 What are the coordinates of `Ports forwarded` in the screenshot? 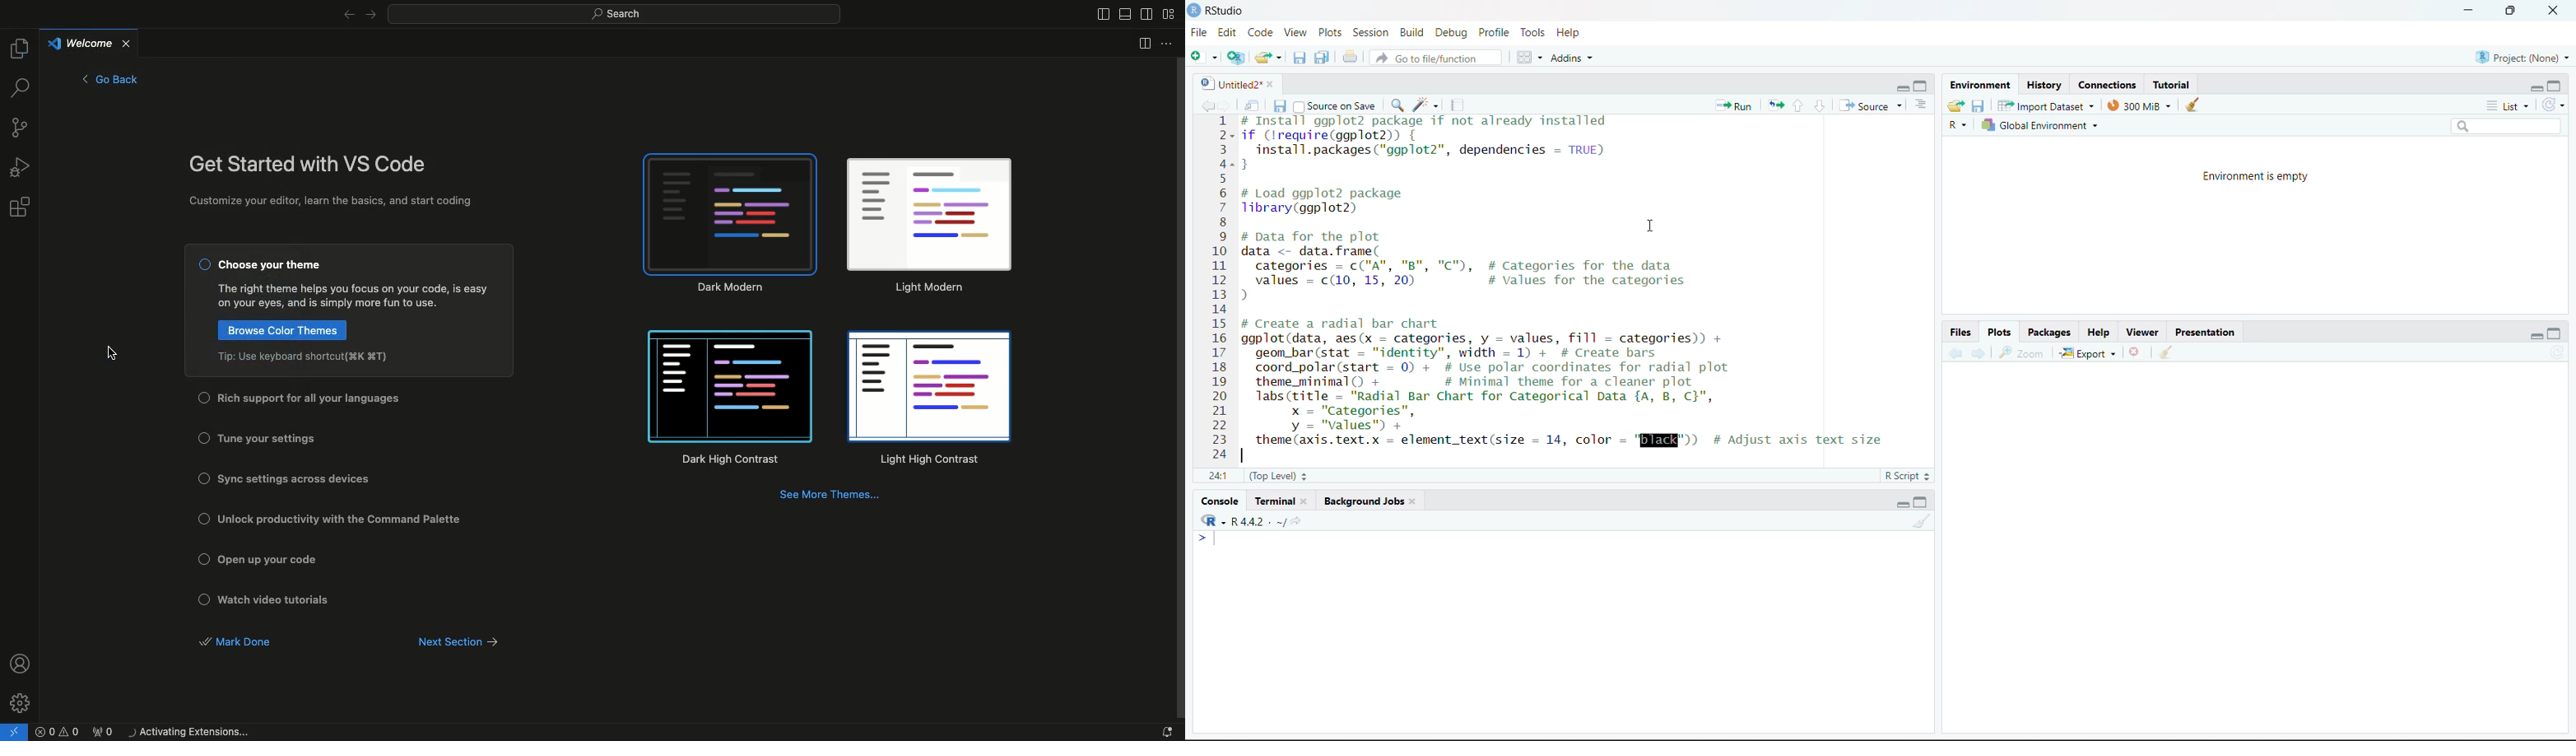 It's located at (107, 733).